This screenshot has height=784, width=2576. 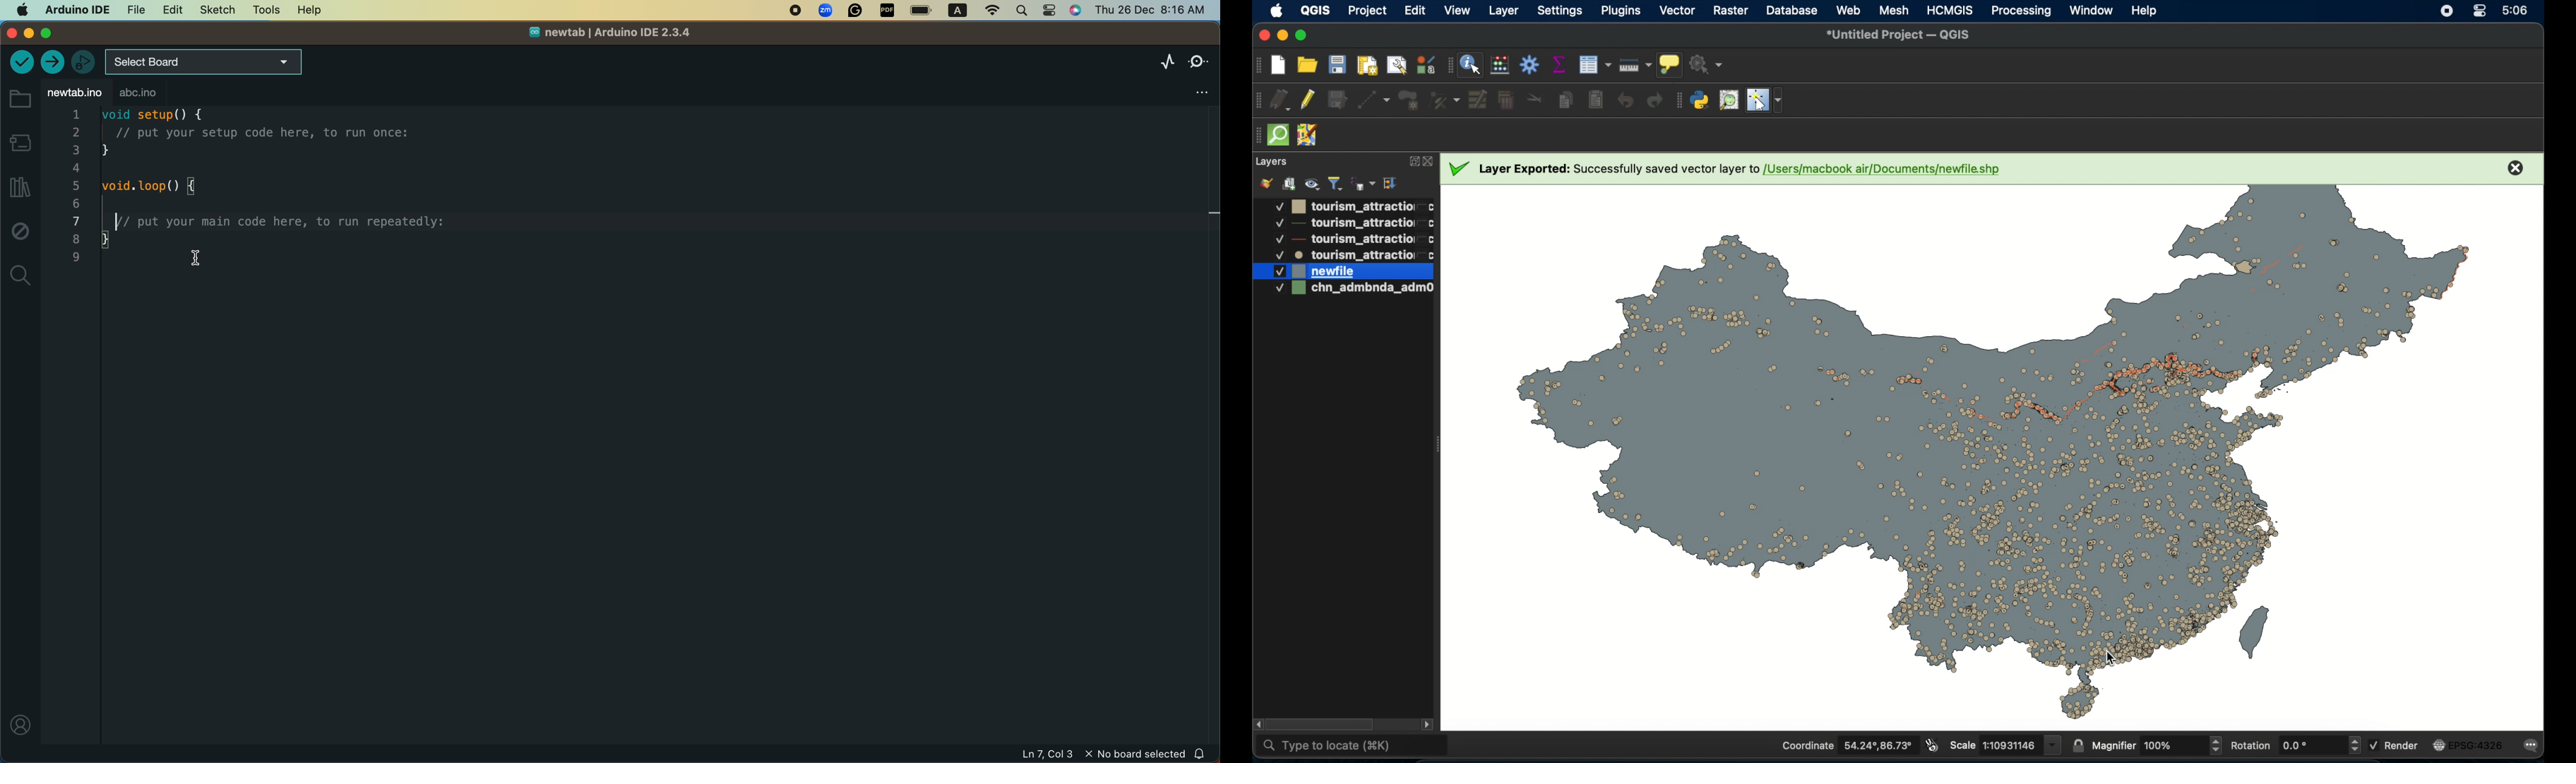 What do you see at coordinates (1266, 182) in the screenshot?
I see `open layer styling panel` at bounding box center [1266, 182].